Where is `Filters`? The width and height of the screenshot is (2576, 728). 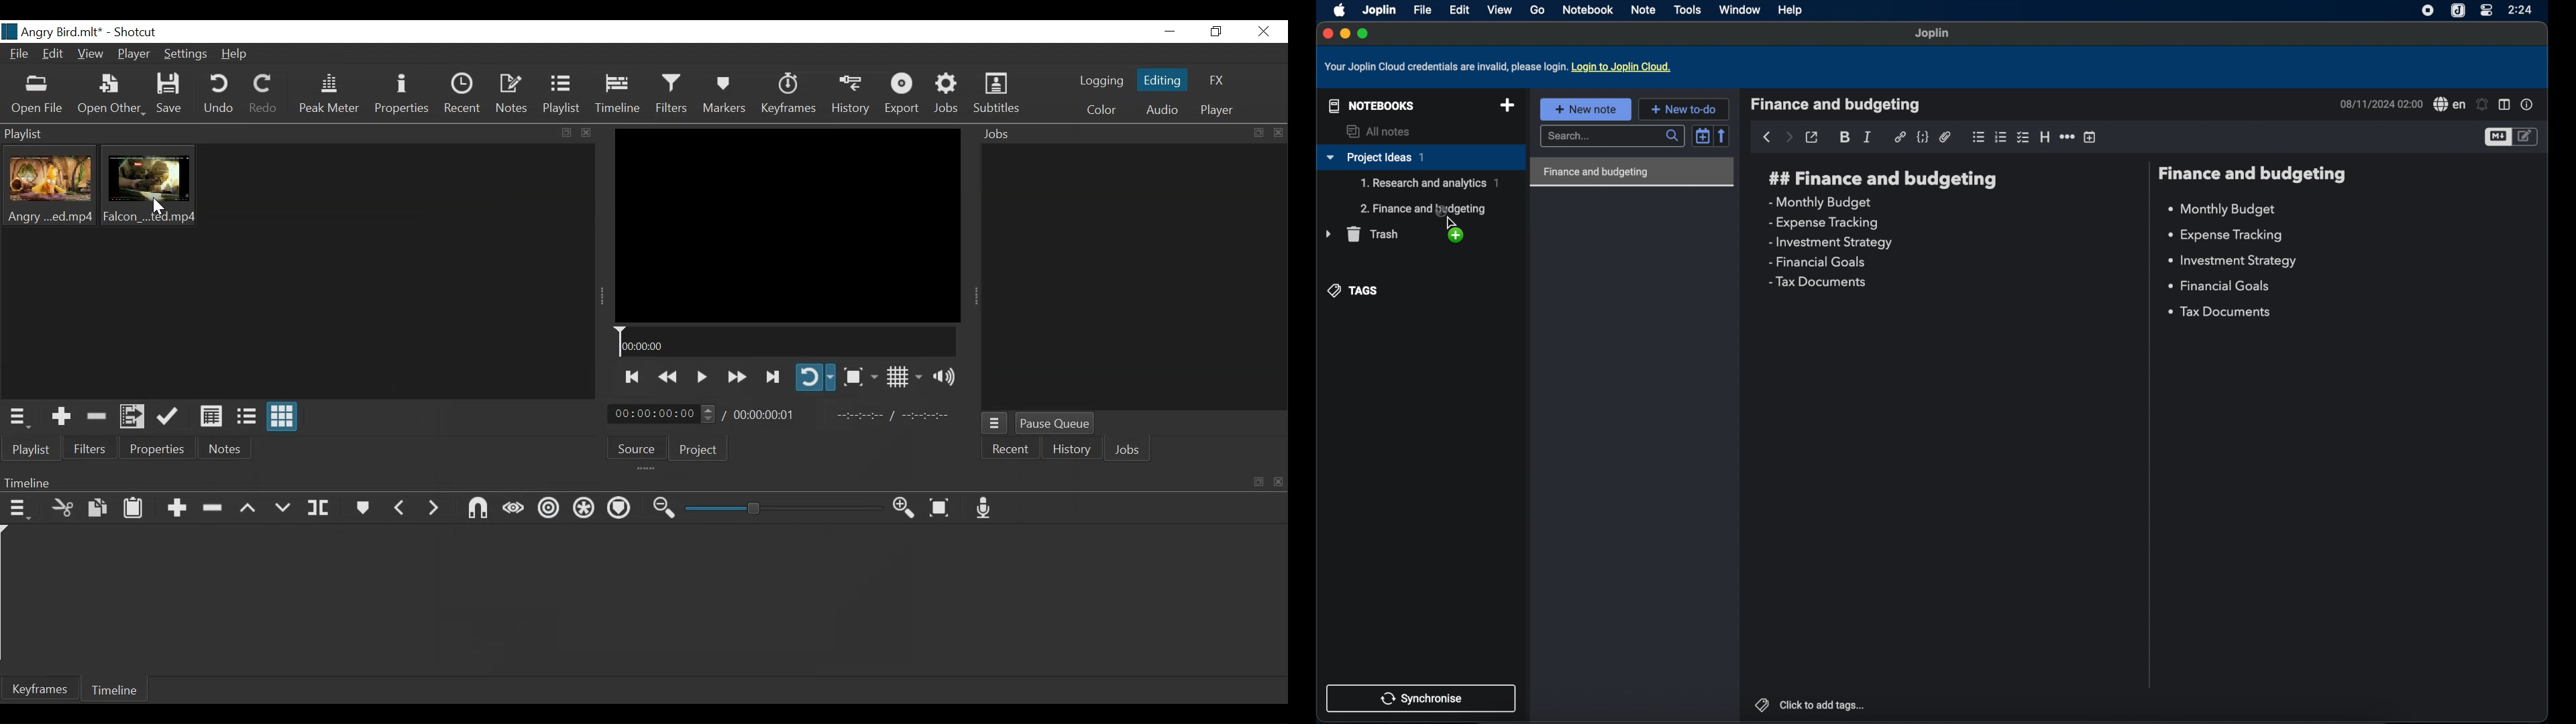
Filters is located at coordinates (88, 448).